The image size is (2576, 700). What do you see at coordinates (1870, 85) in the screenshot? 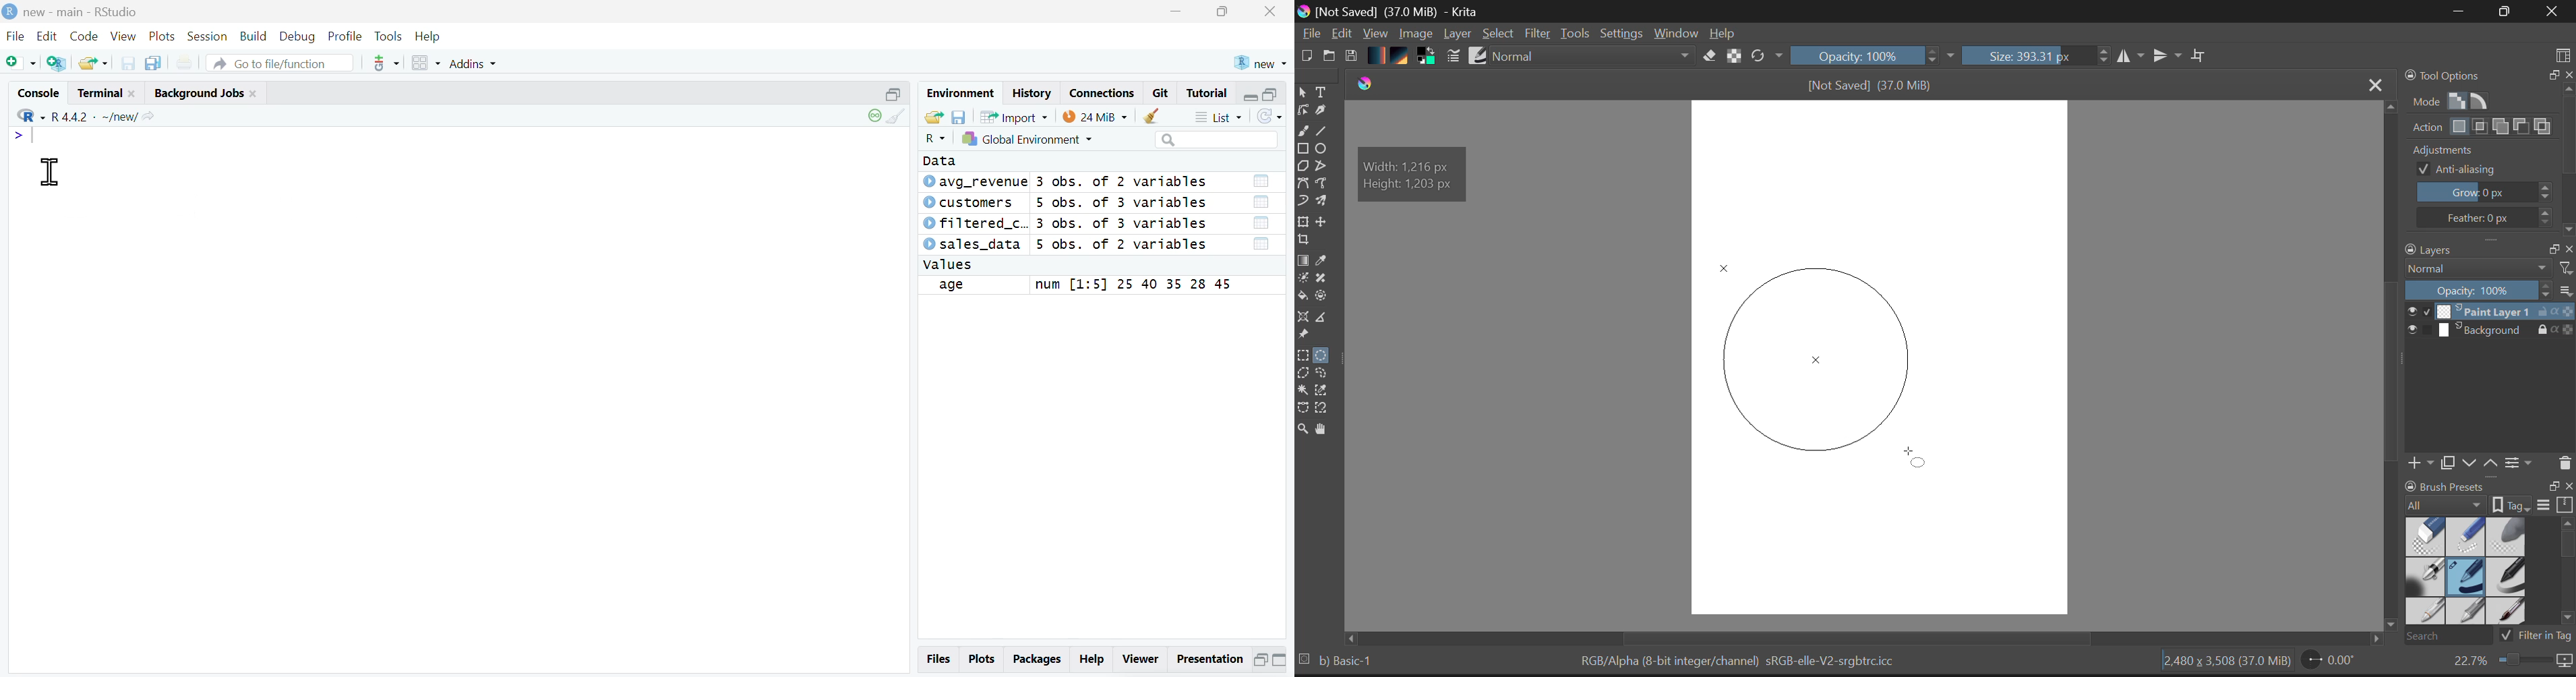
I see `File Name & size` at bounding box center [1870, 85].